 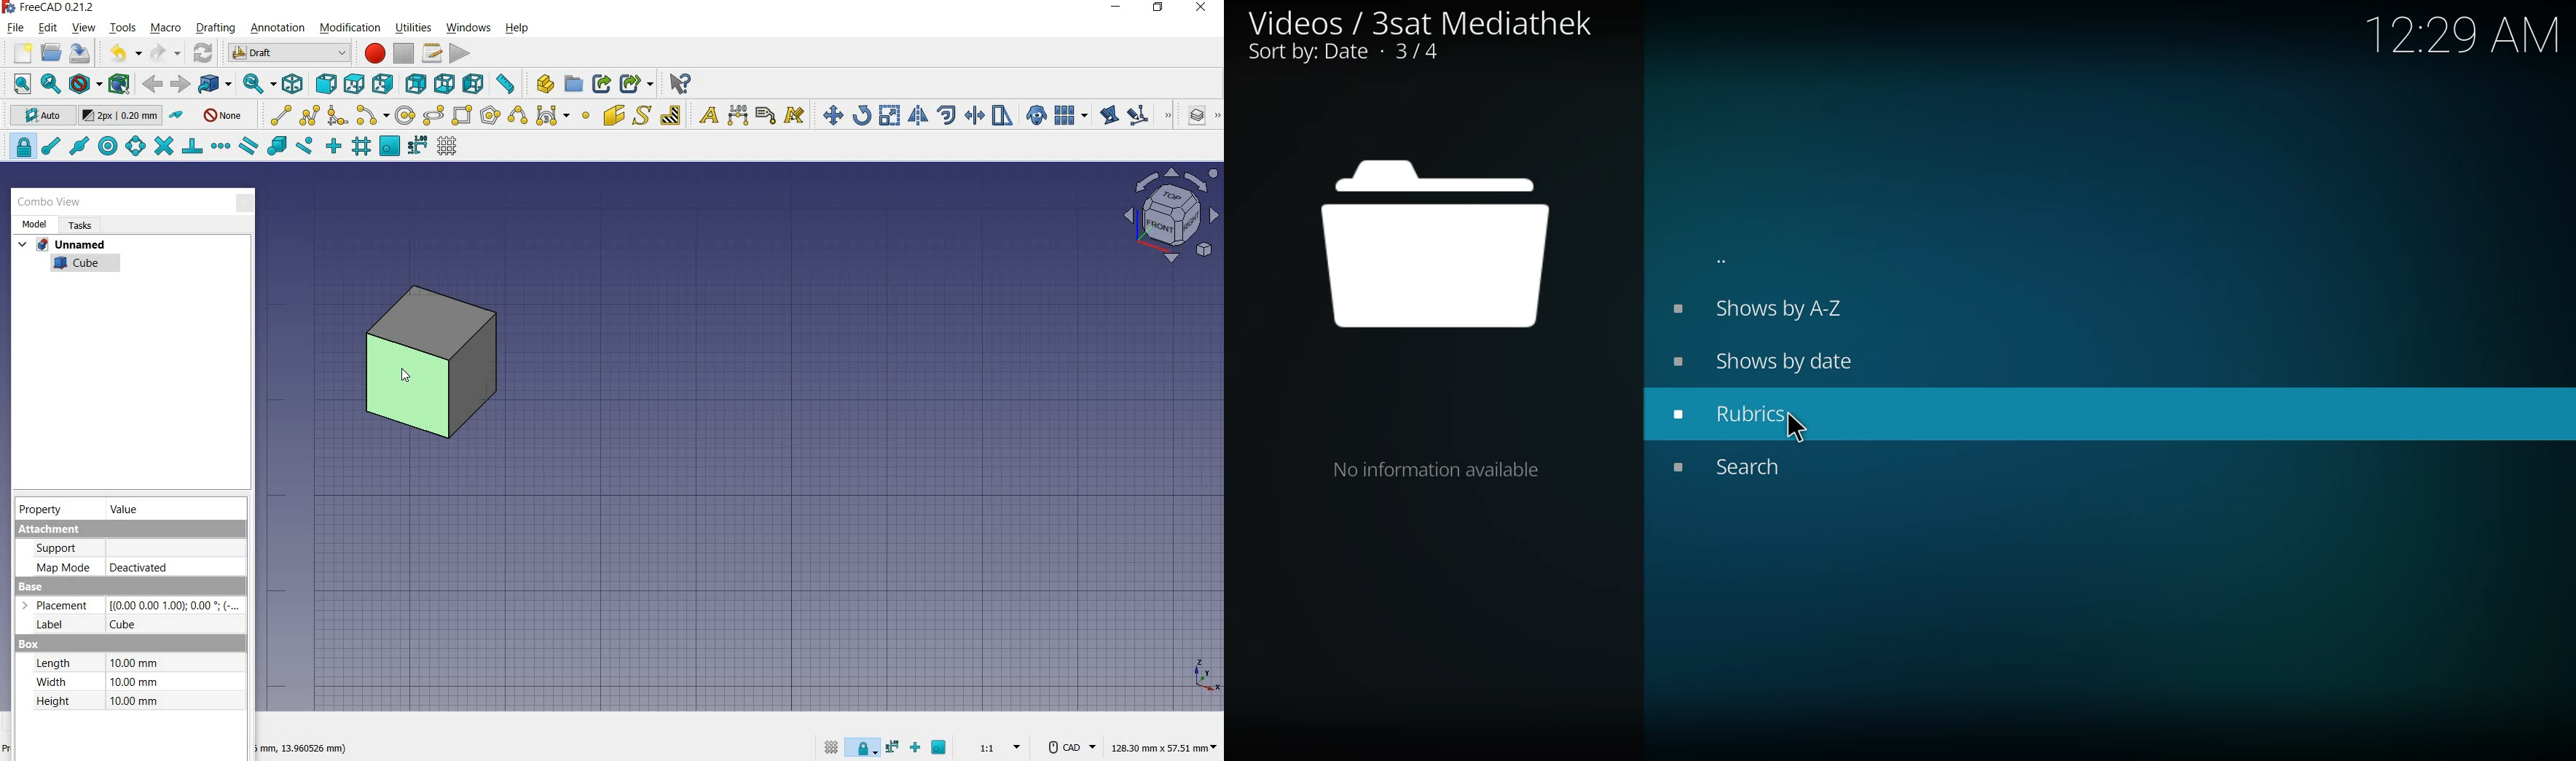 I want to click on create part, so click(x=541, y=83).